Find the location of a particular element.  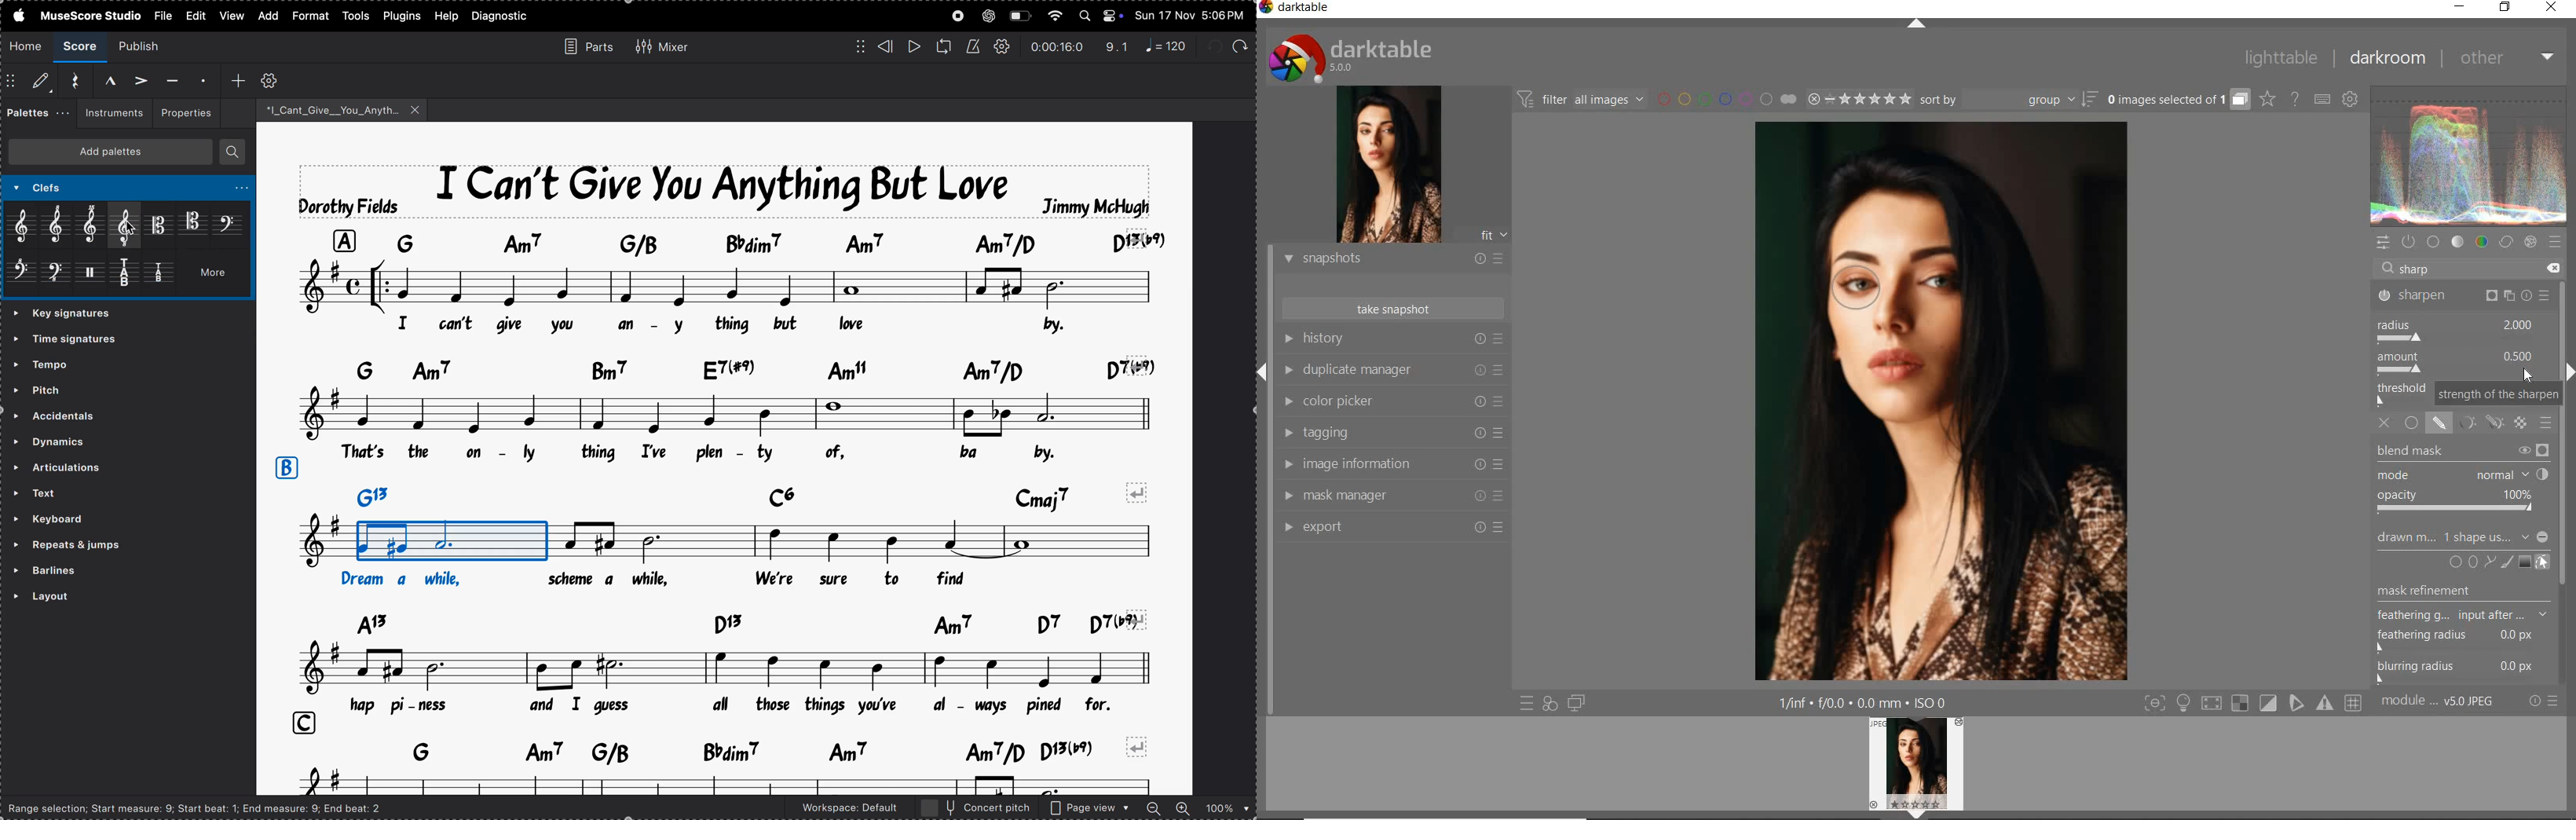

THRESHOLD is located at coordinates (2402, 396).